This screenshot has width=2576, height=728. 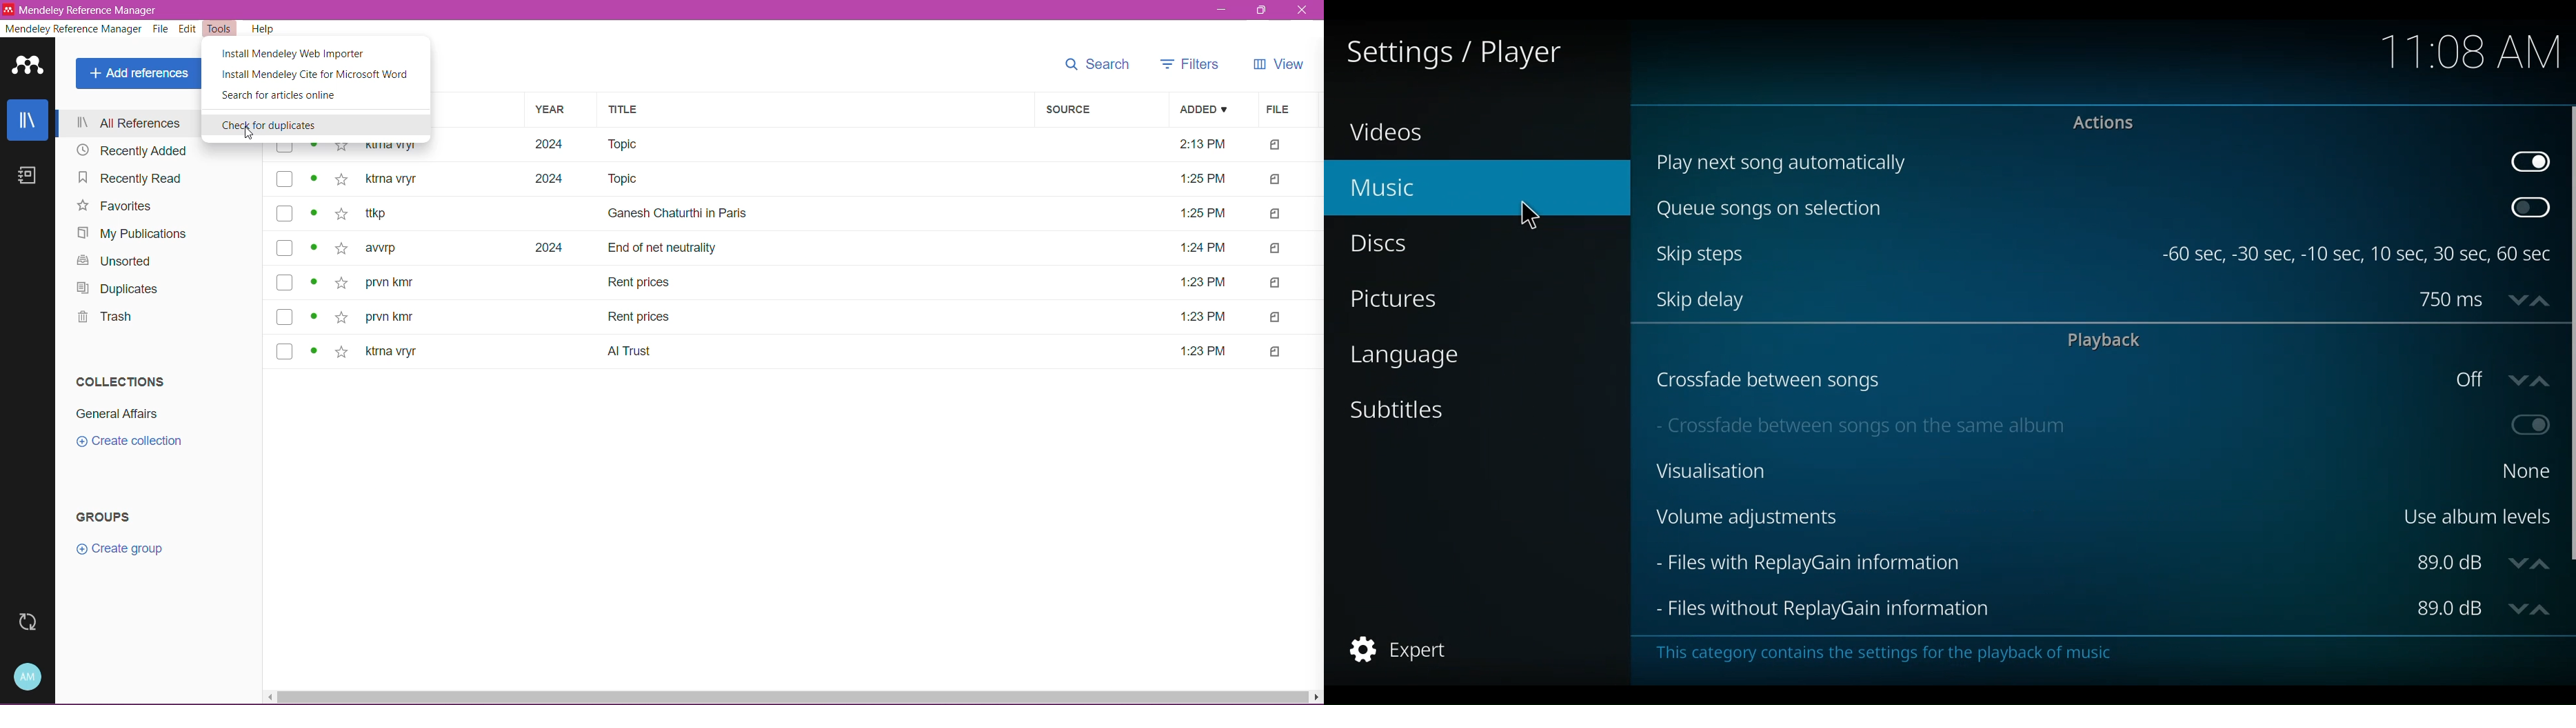 I want to click on checkbox, so click(x=286, y=316).